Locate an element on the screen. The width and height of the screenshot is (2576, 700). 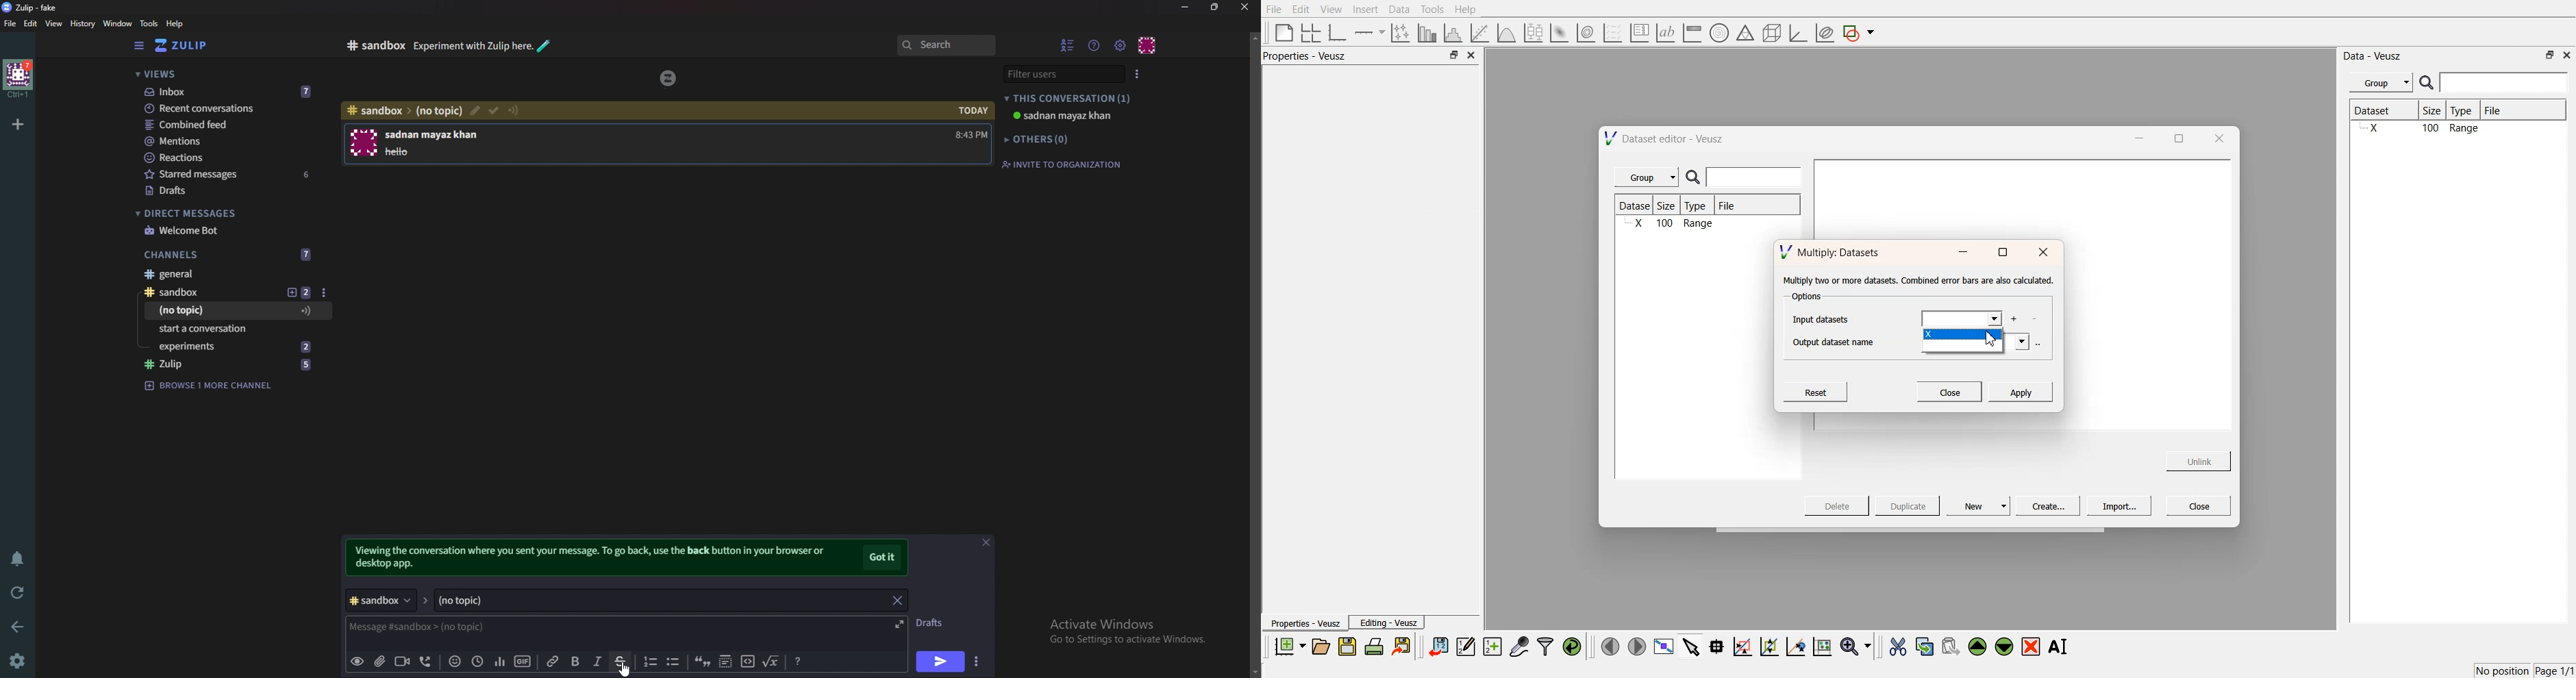
Unlink is located at coordinates (2199, 460).